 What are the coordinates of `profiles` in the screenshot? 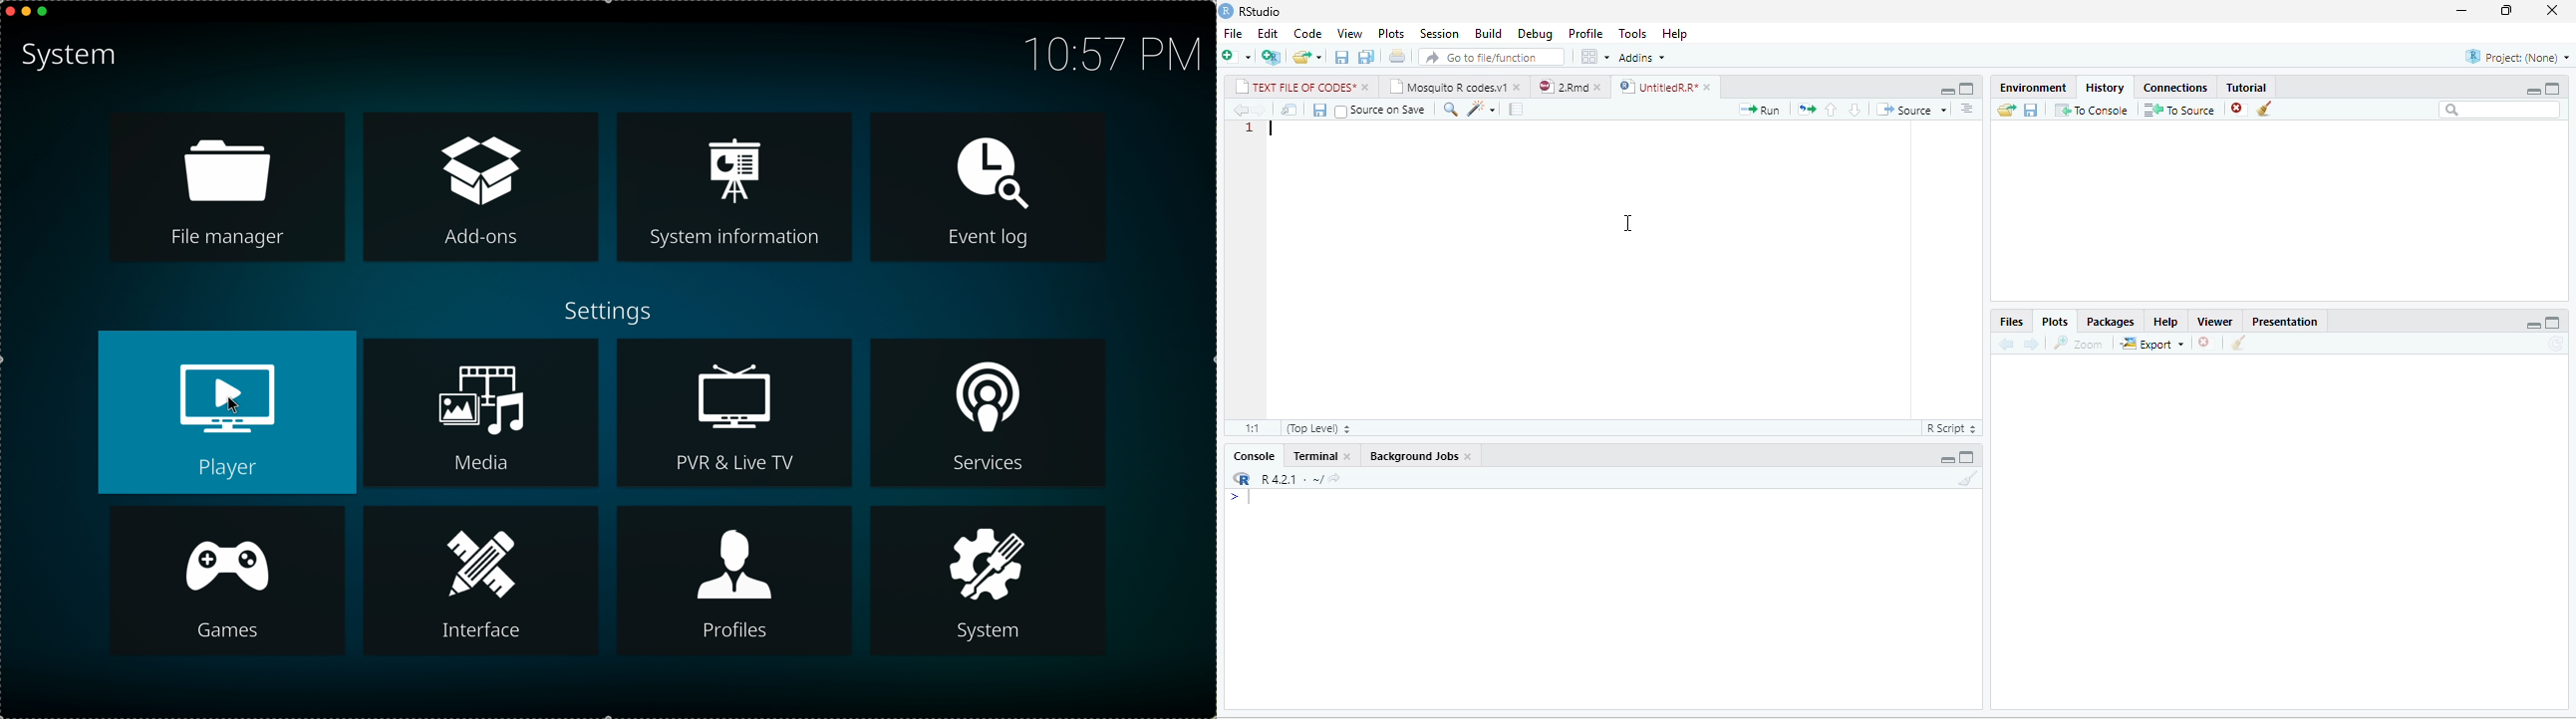 It's located at (734, 578).